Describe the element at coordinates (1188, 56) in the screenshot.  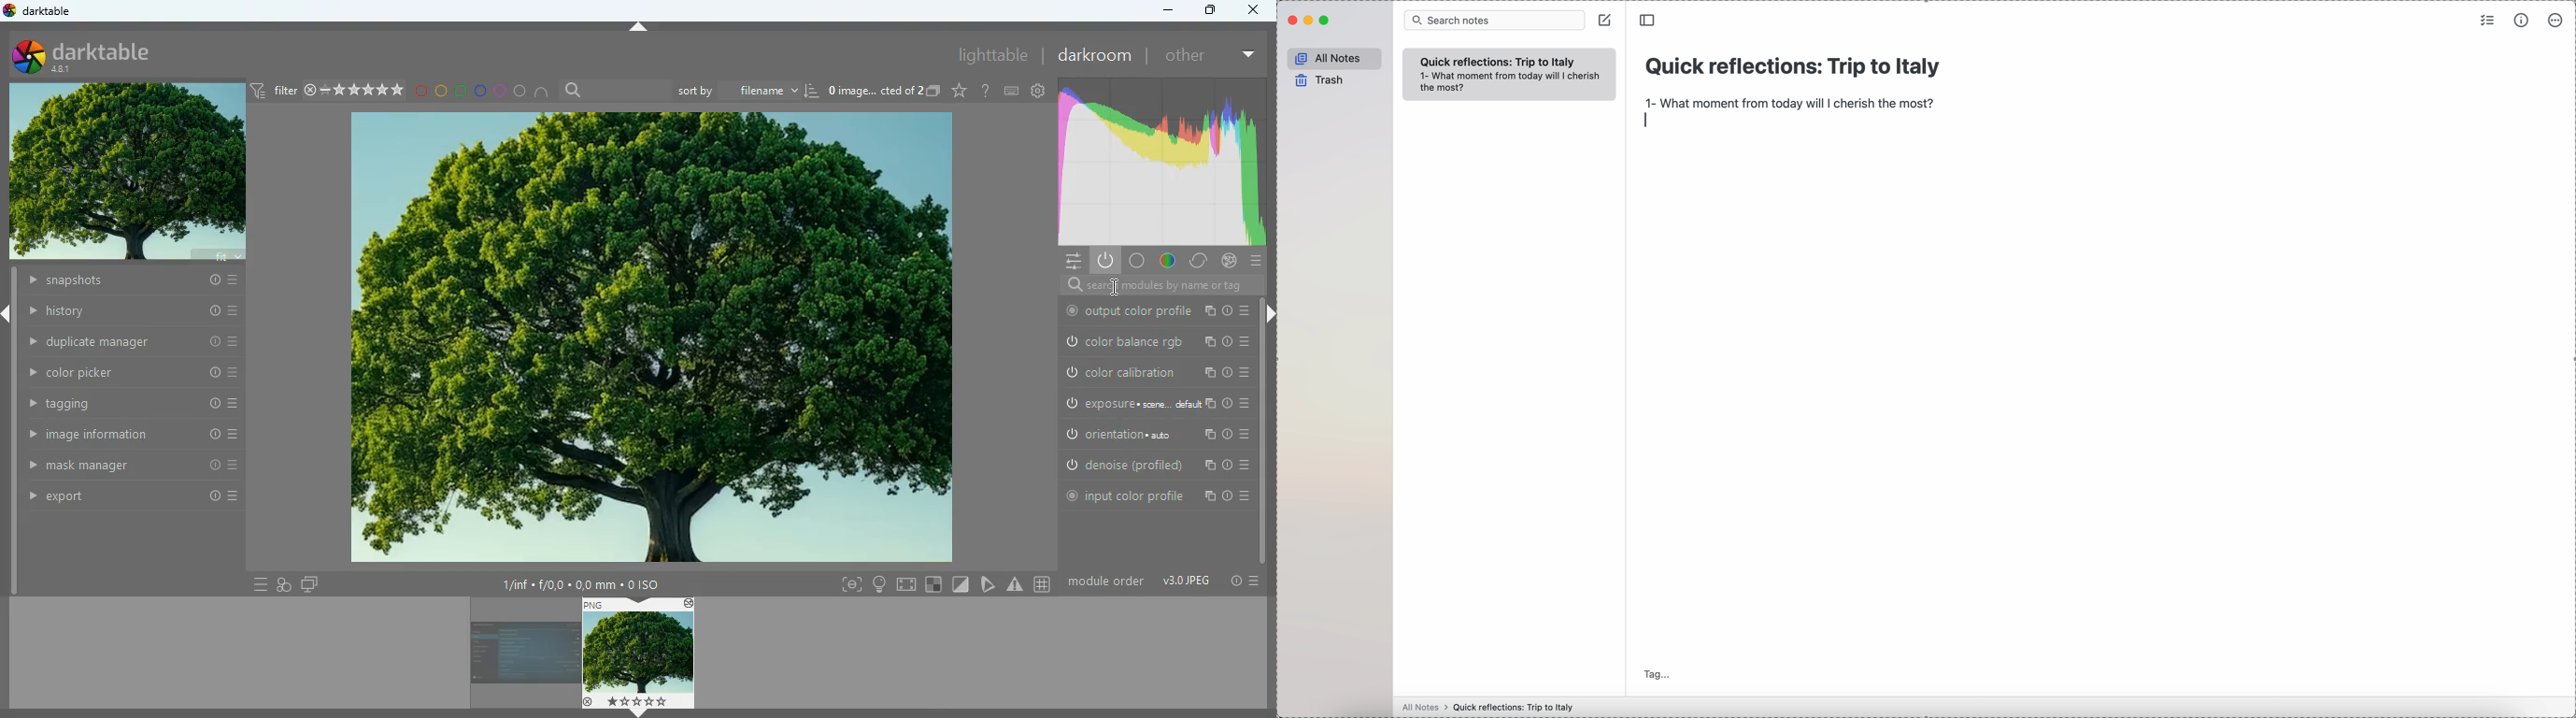
I see `other` at that location.